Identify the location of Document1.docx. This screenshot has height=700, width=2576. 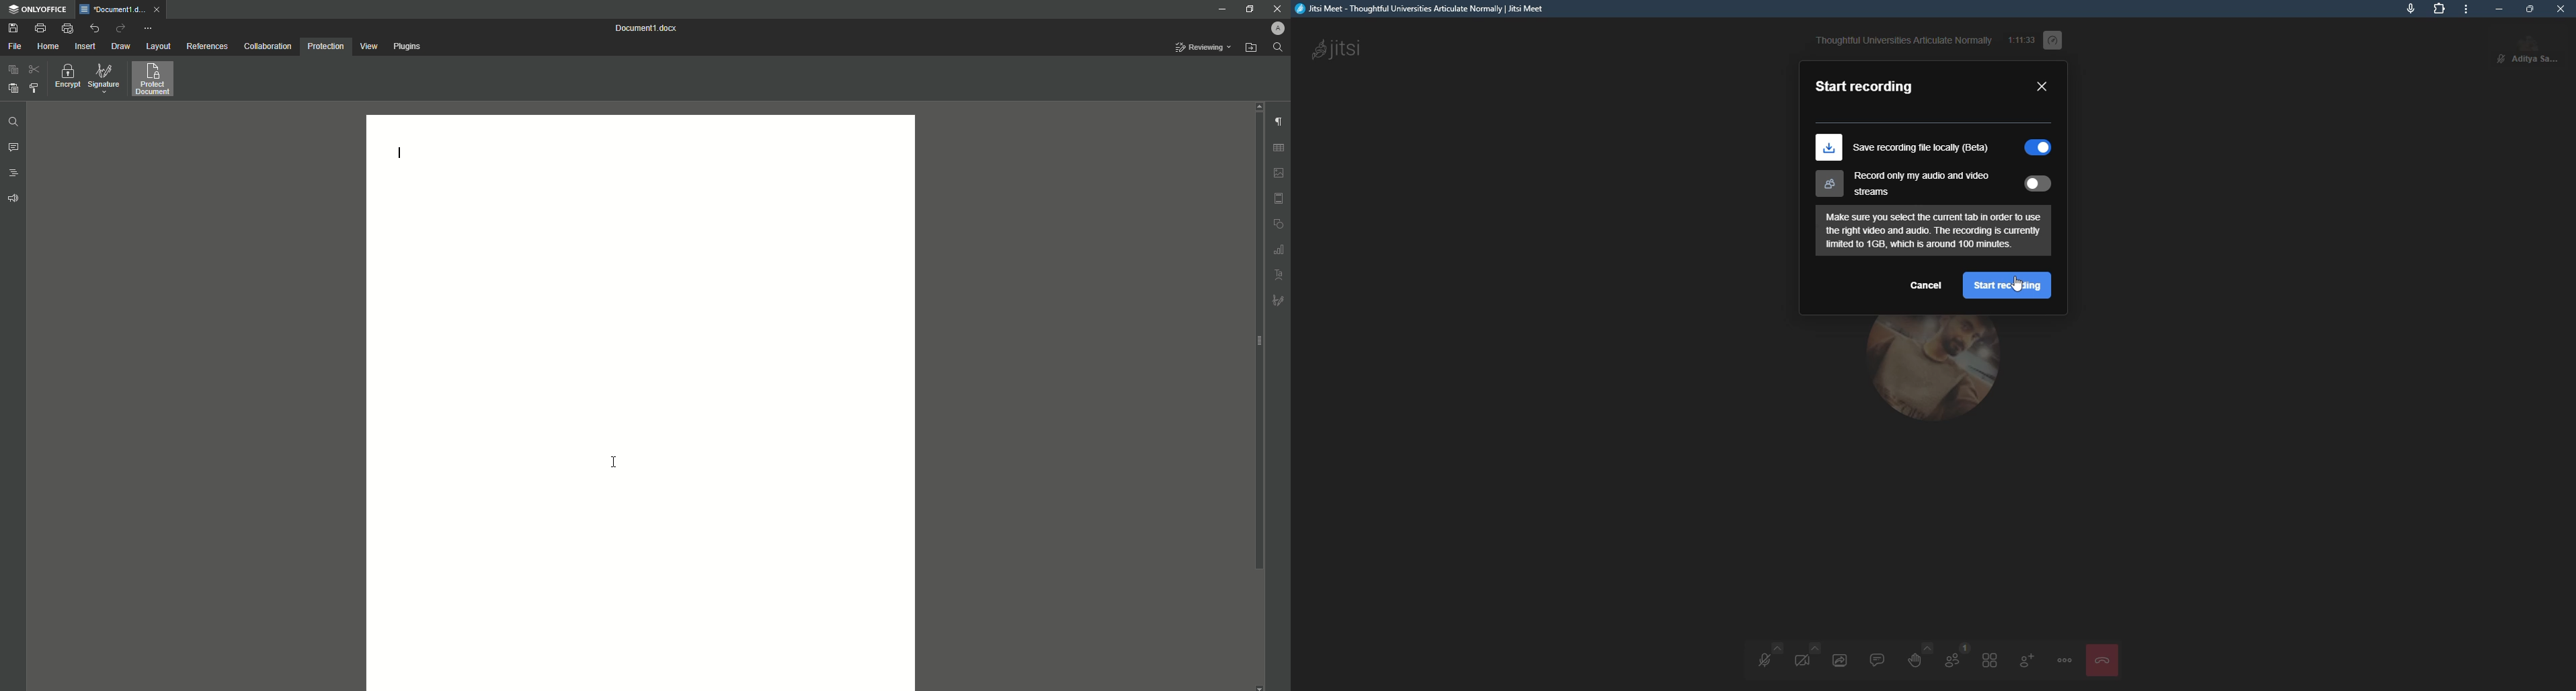
(112, 9).